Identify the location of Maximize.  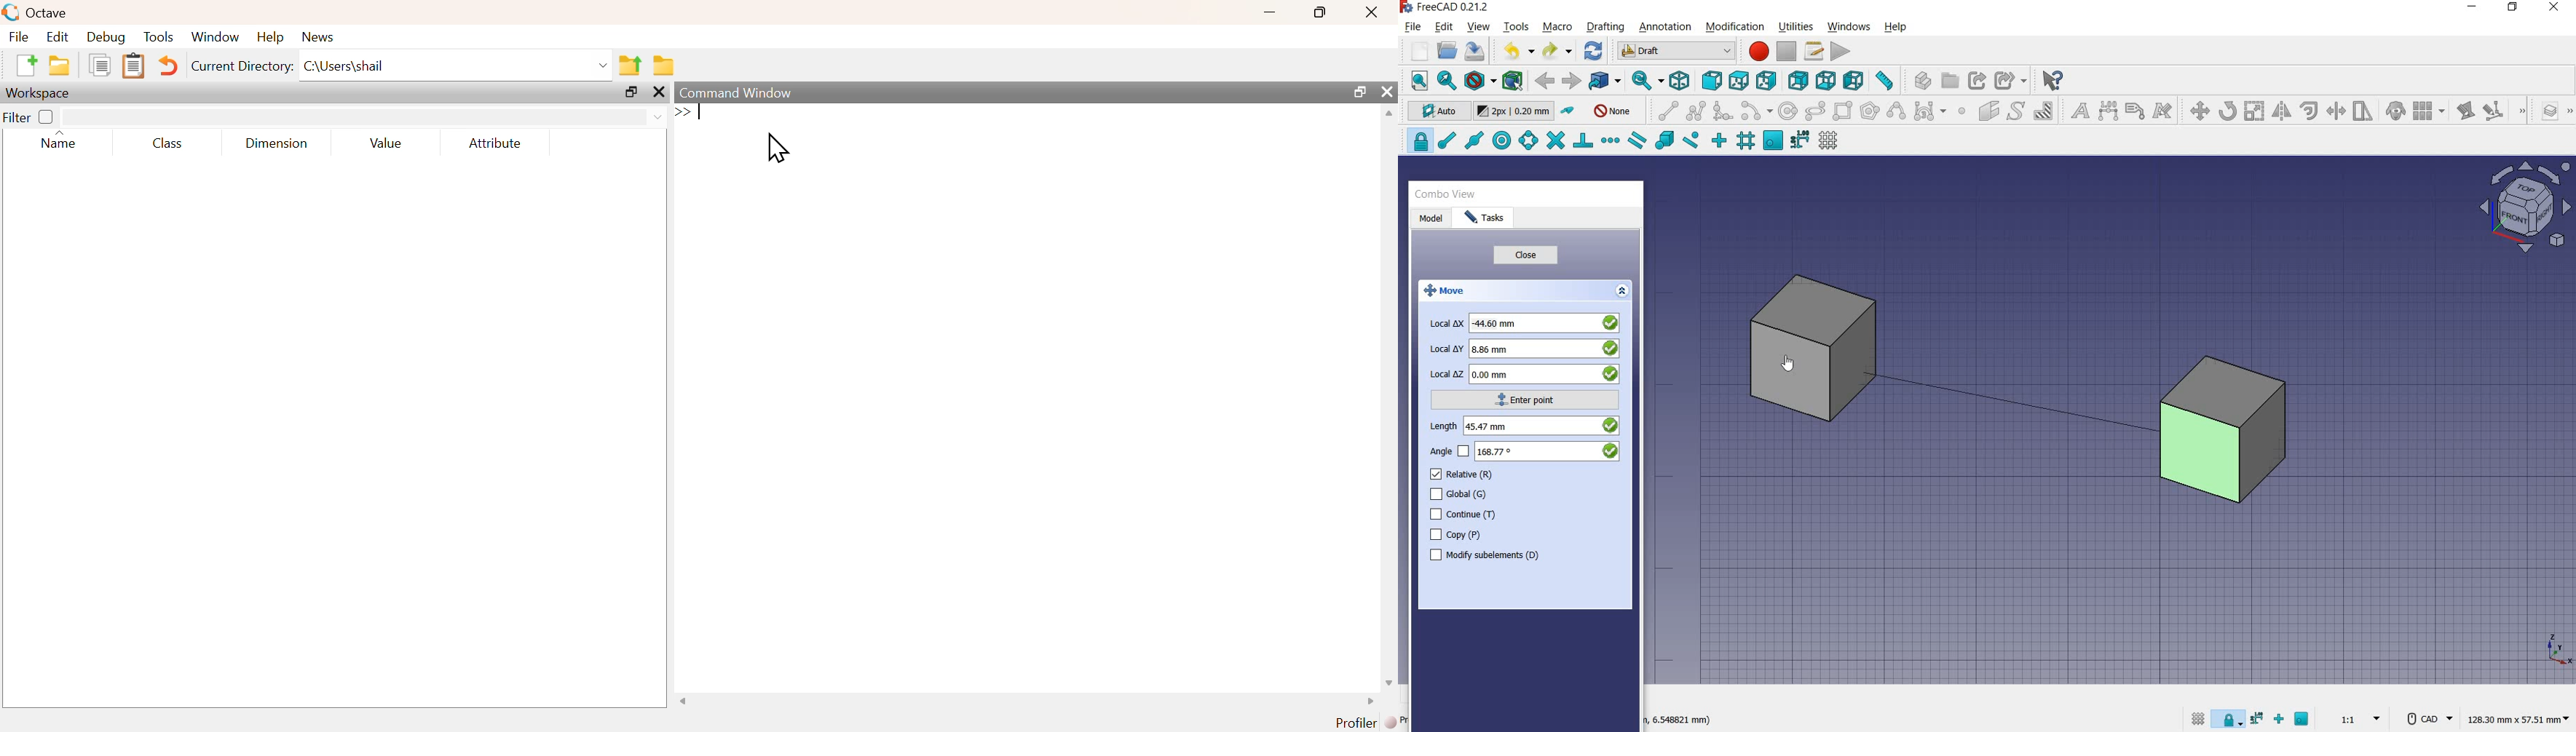
(633, 94).